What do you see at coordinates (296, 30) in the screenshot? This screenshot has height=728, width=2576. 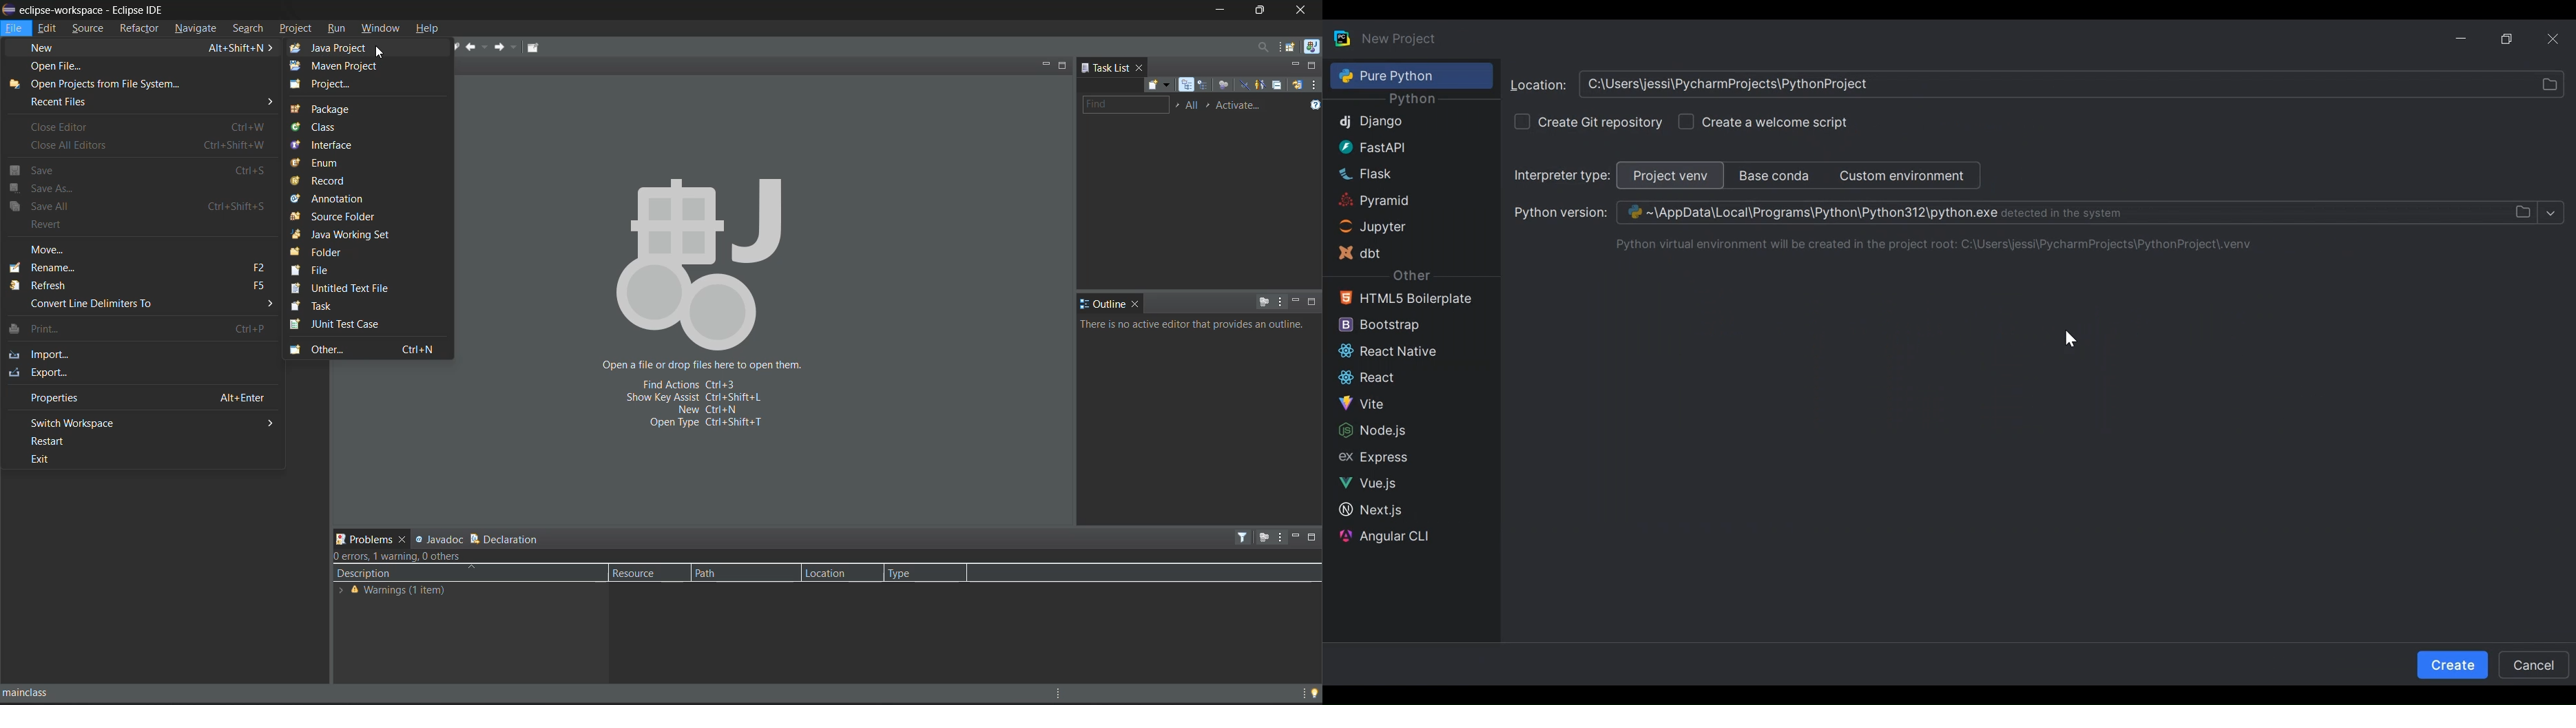 I see `project` at bounding box center [296, 30].